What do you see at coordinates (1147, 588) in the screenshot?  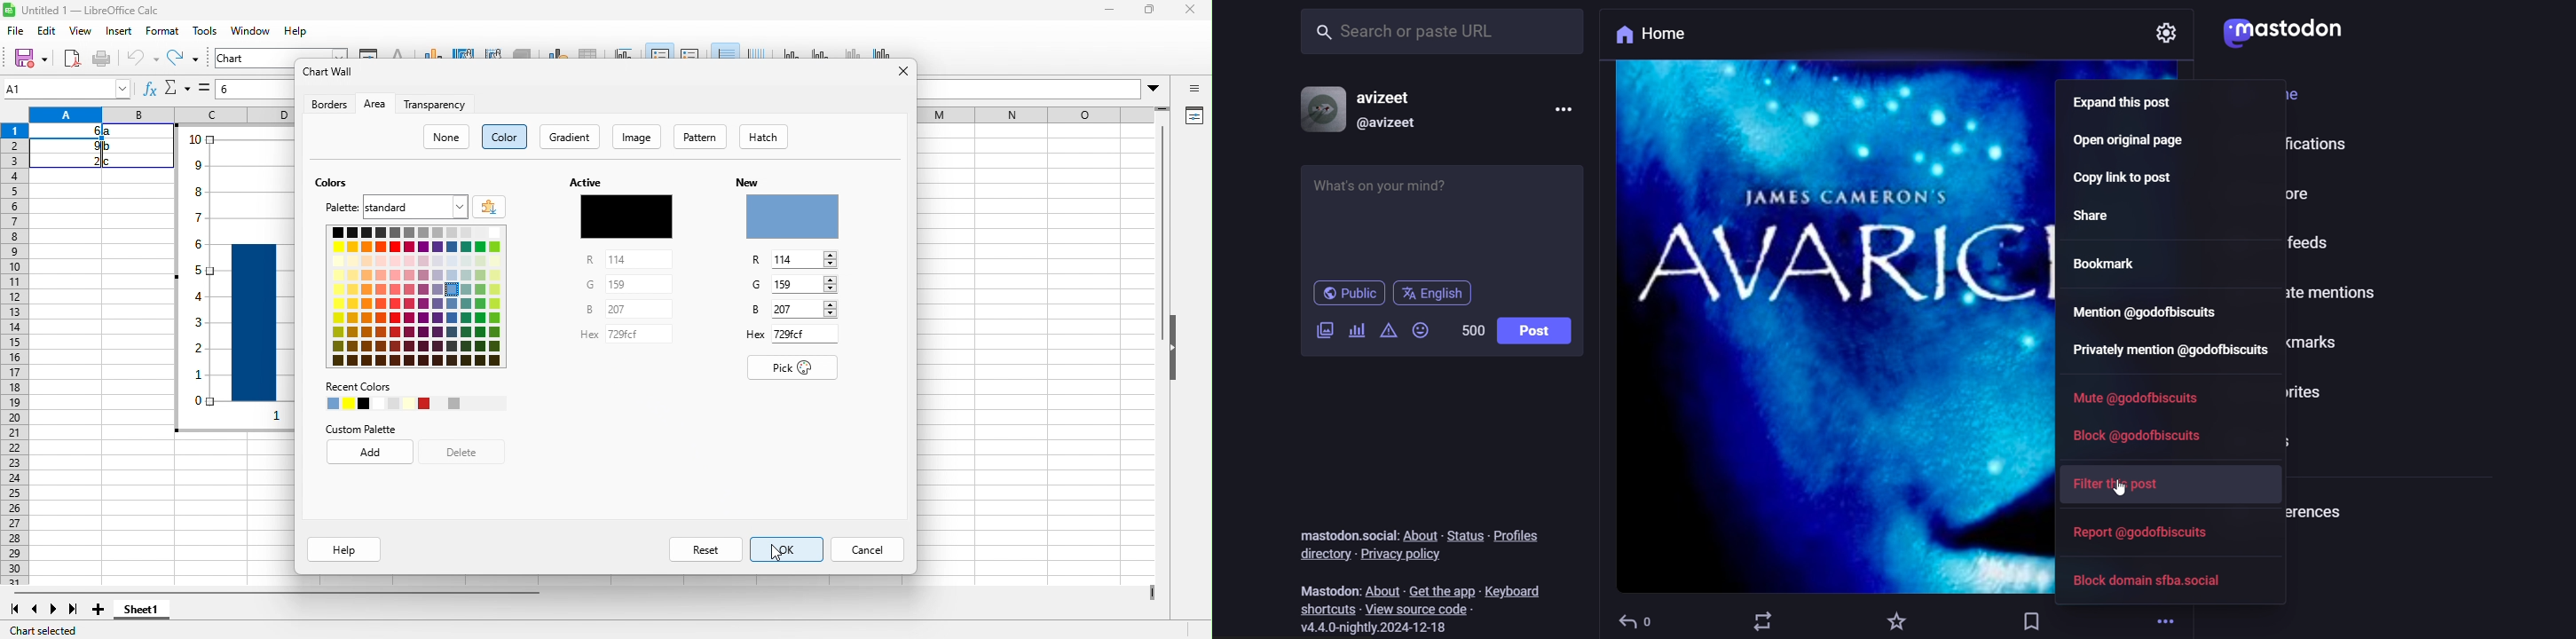 I see `drag to view more columns` at bounding box center [1147, 588].